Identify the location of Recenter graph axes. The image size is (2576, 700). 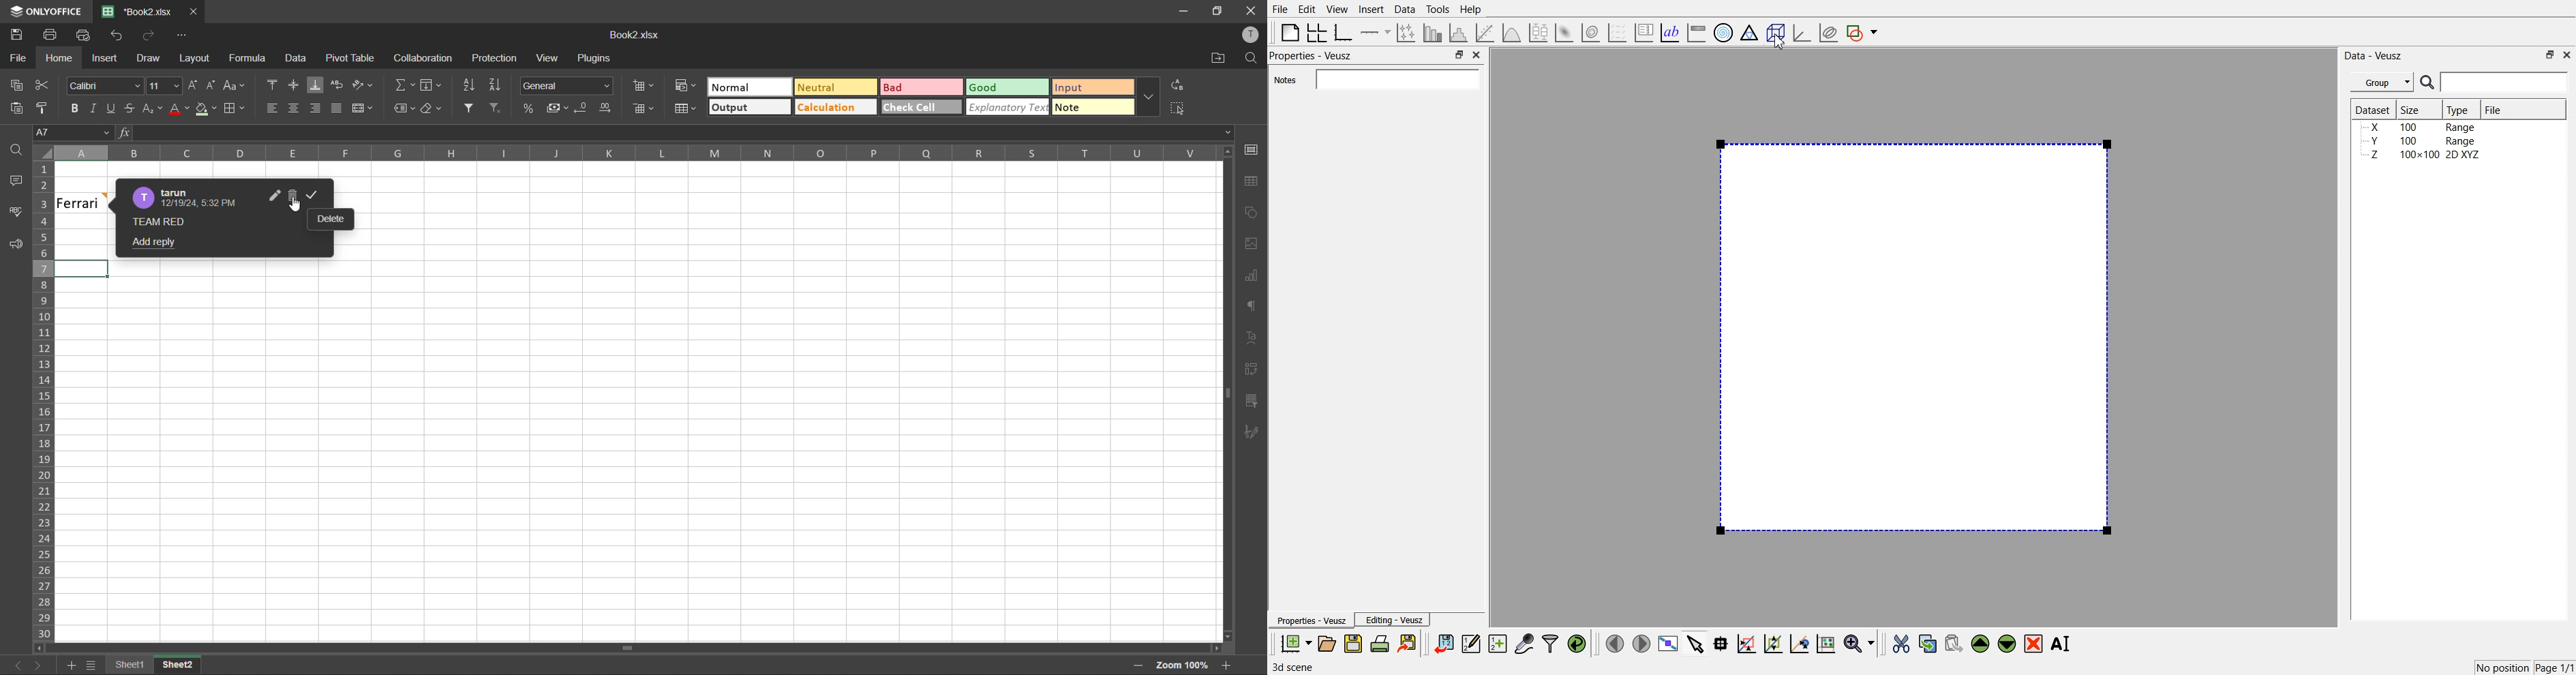
(1800, 643).